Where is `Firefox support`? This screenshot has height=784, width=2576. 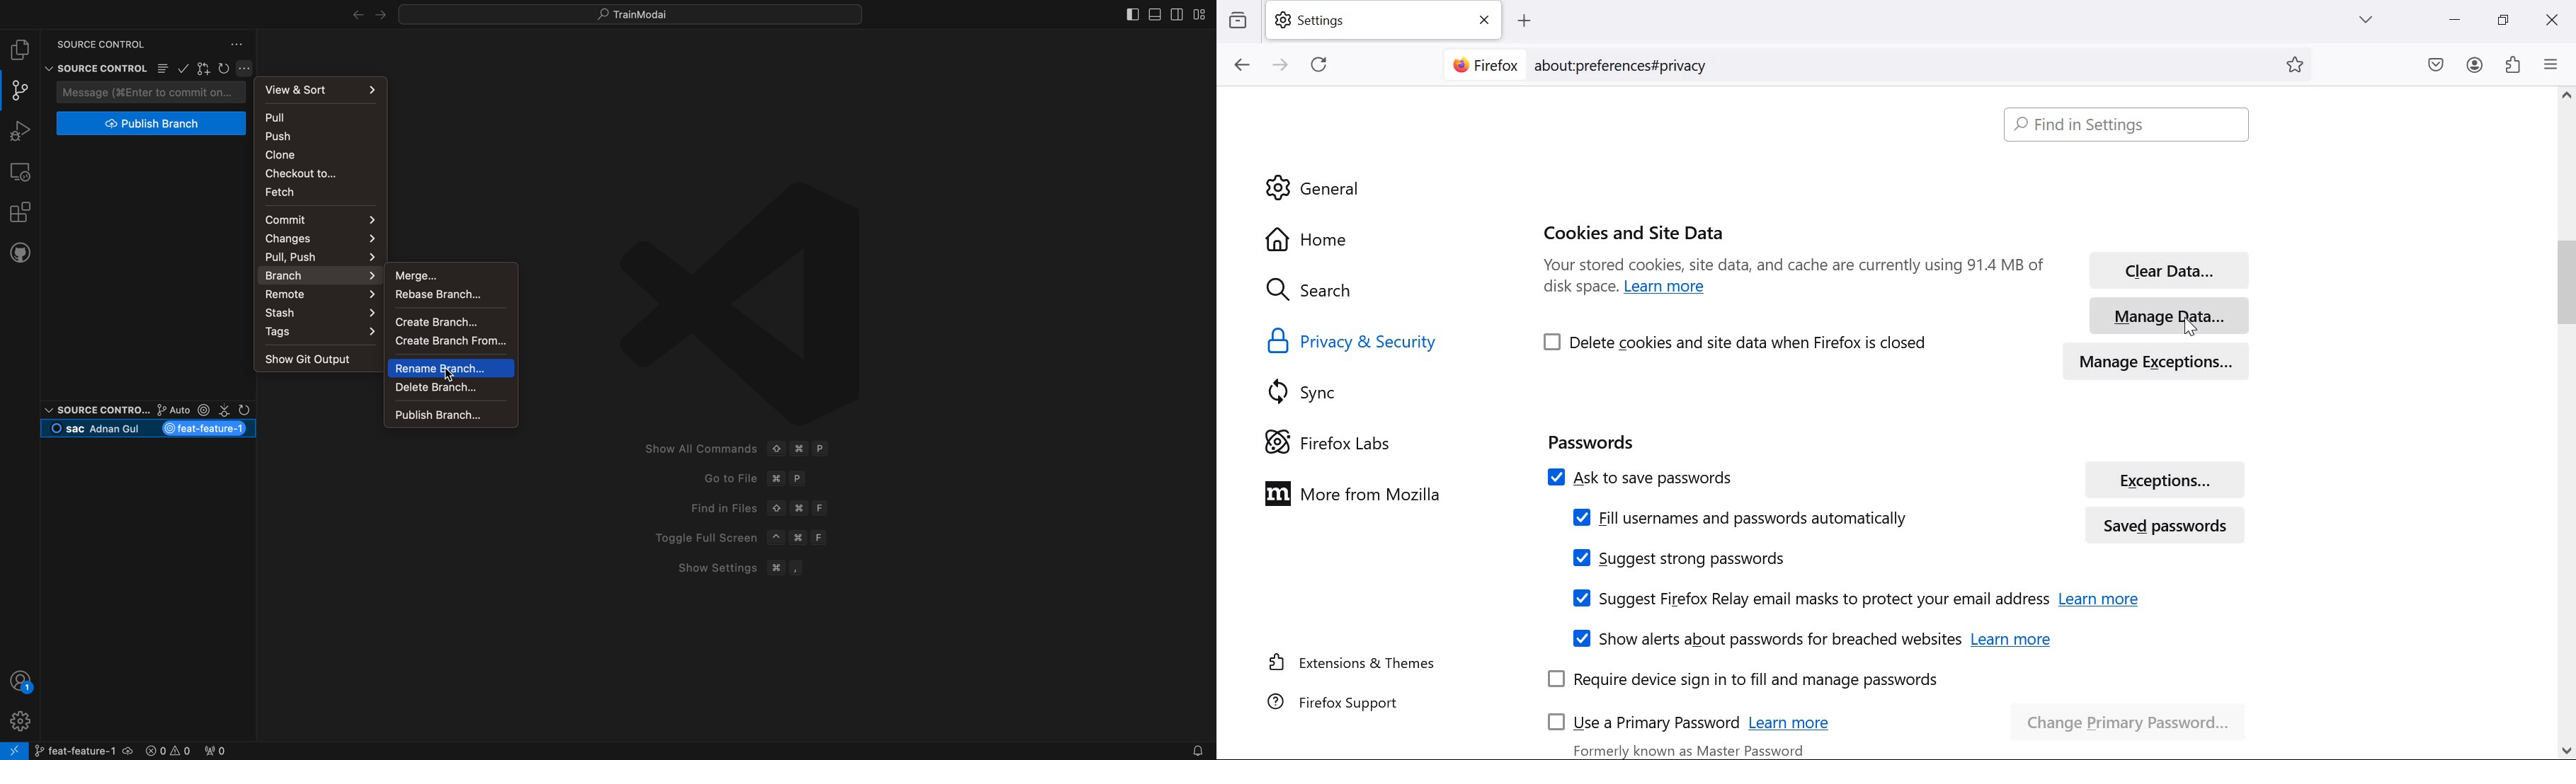
Firefox support is located at coordinates (1336, 701).